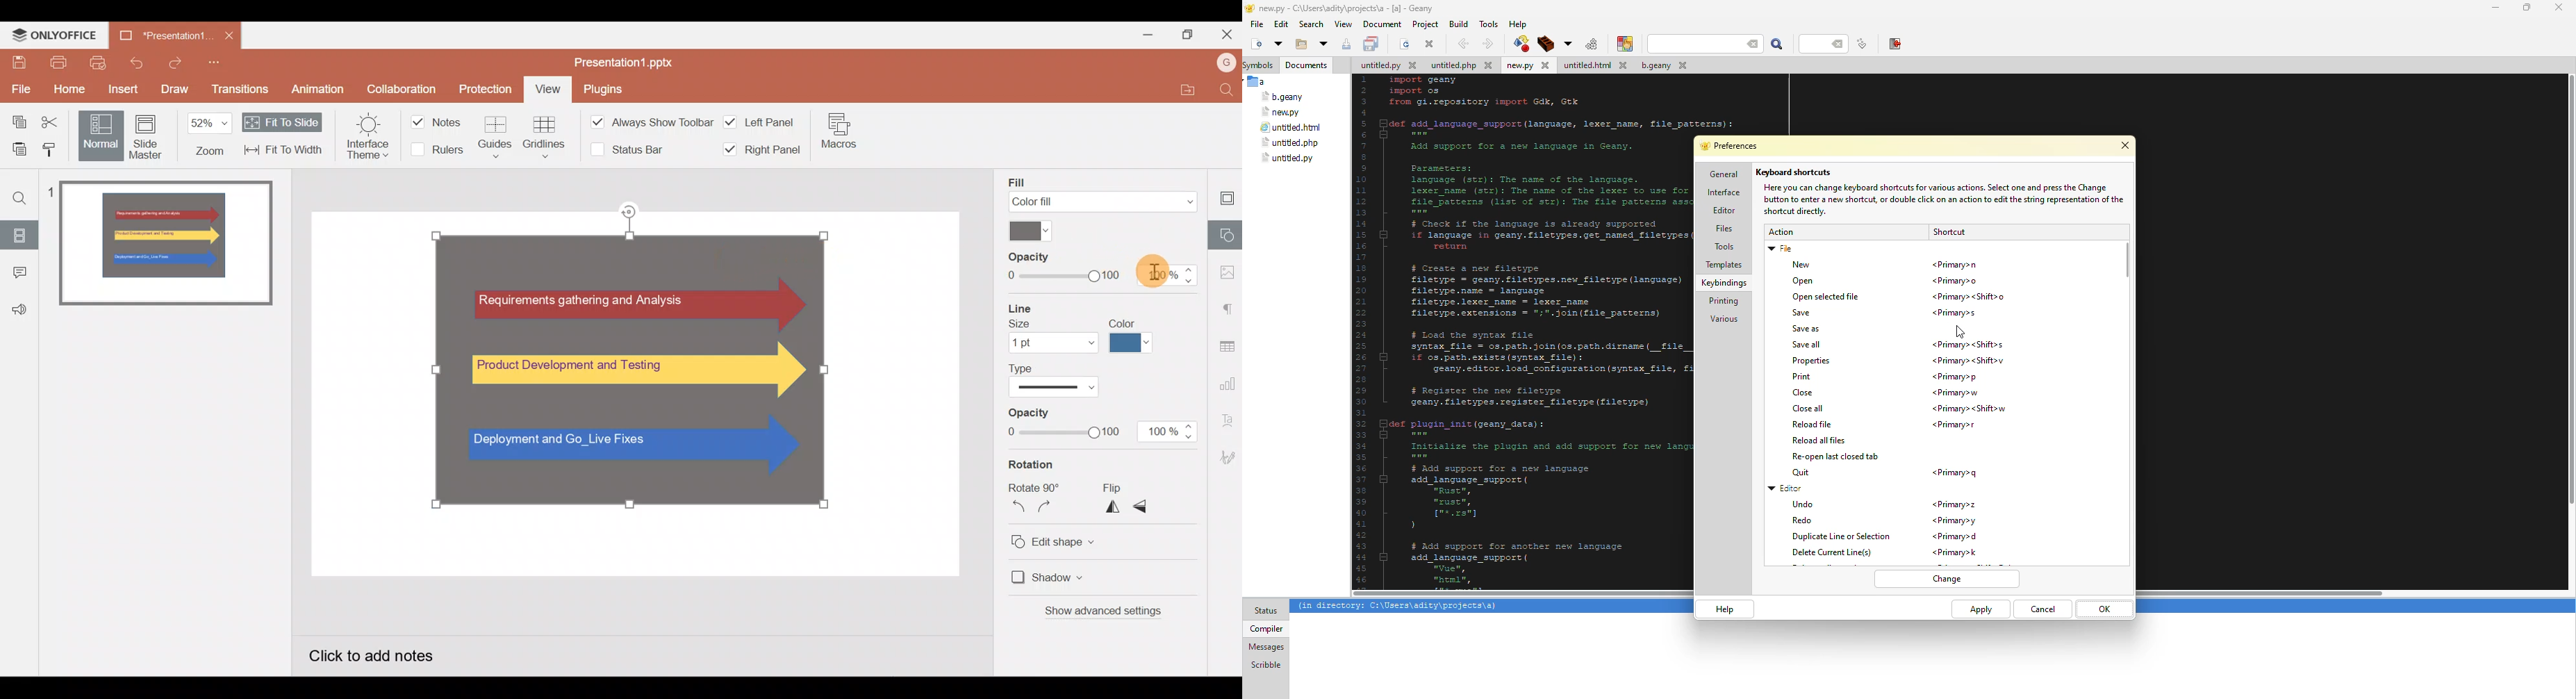 The width and height of the screenshot is (2576, 700). Describe the element at coordinates (173, 62) in the screenshot. I see `Redo` at that location.